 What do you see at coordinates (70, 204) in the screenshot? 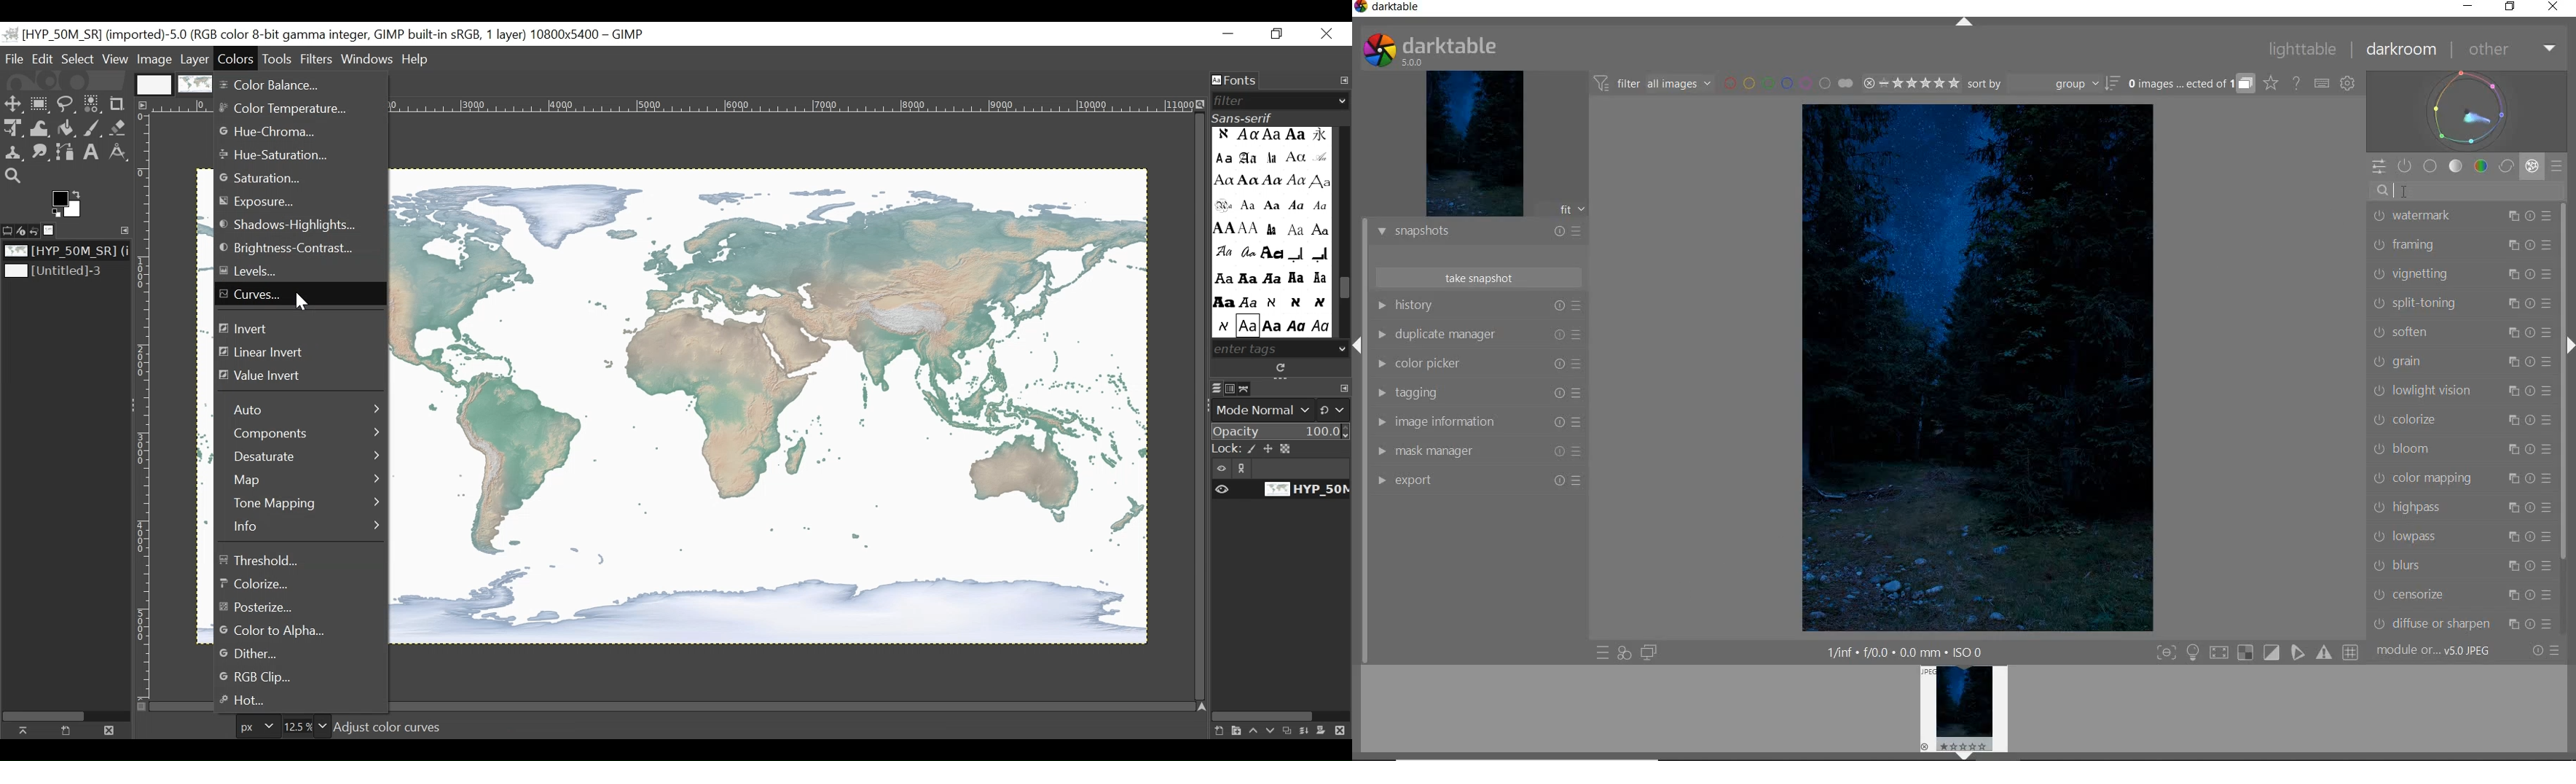
I see `Active foreground/background` at bounding box center [70, 204].